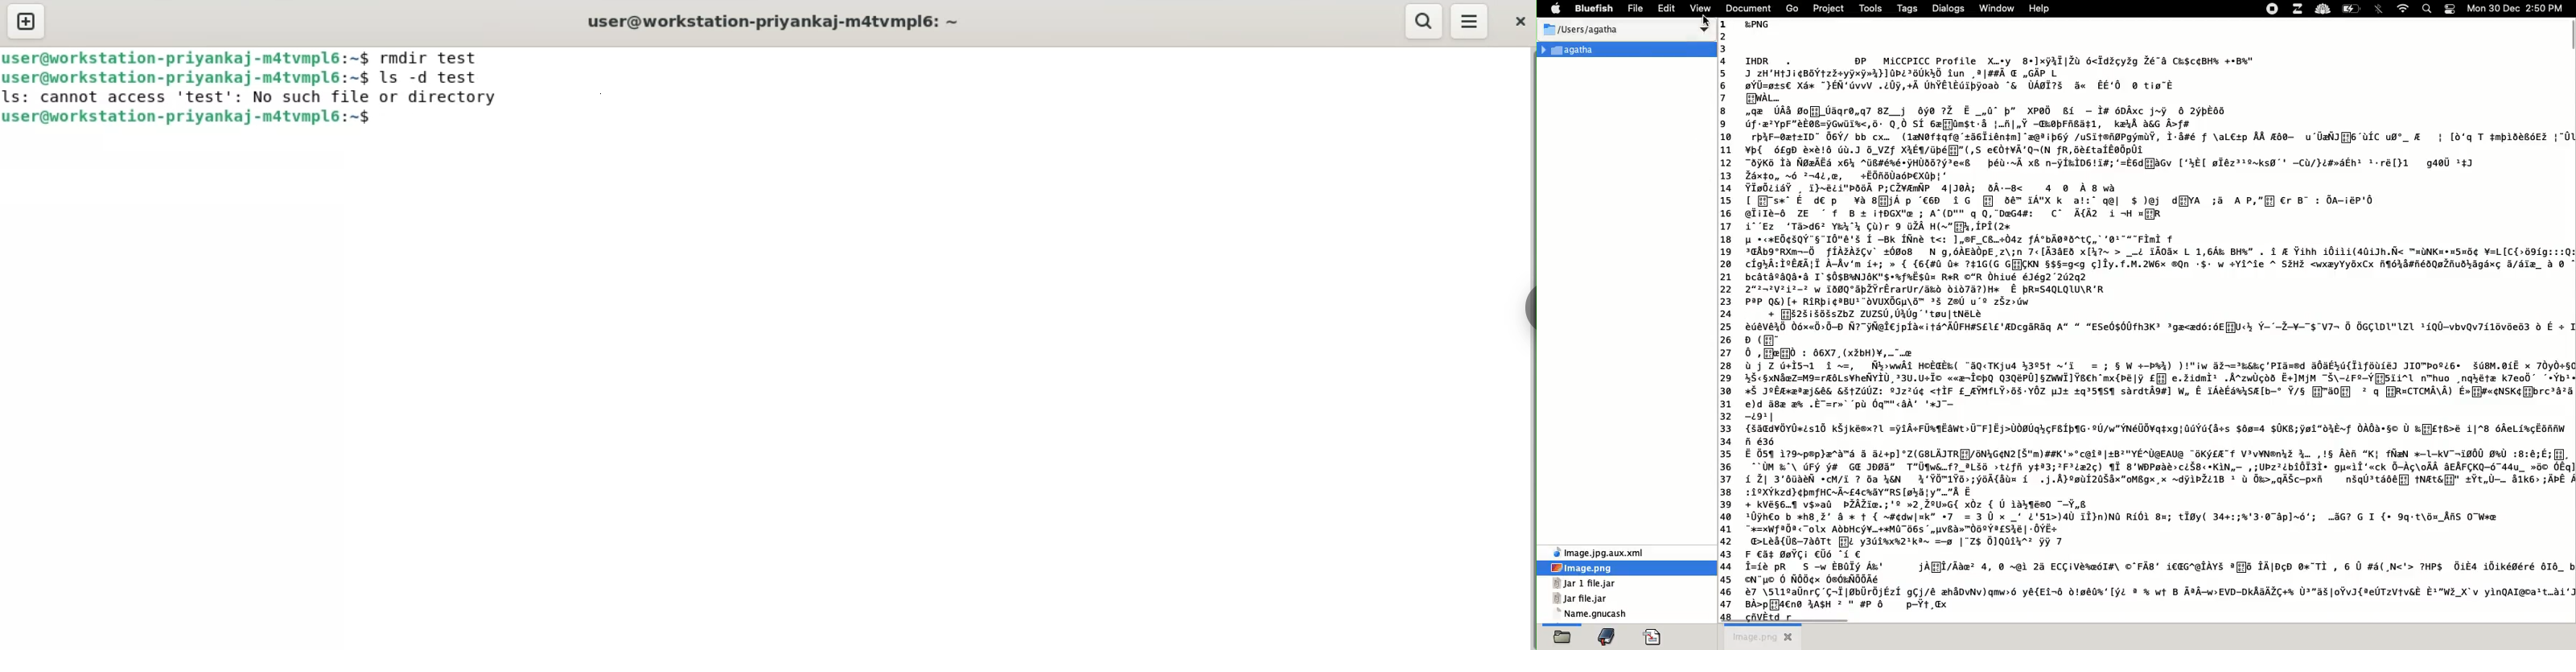 Image resolution: width=2576 pixels, height=672 pixels. What do you see at coordinates (1517, 20) in the screenshot?
I see `close` at bounding box center [1517, 20].